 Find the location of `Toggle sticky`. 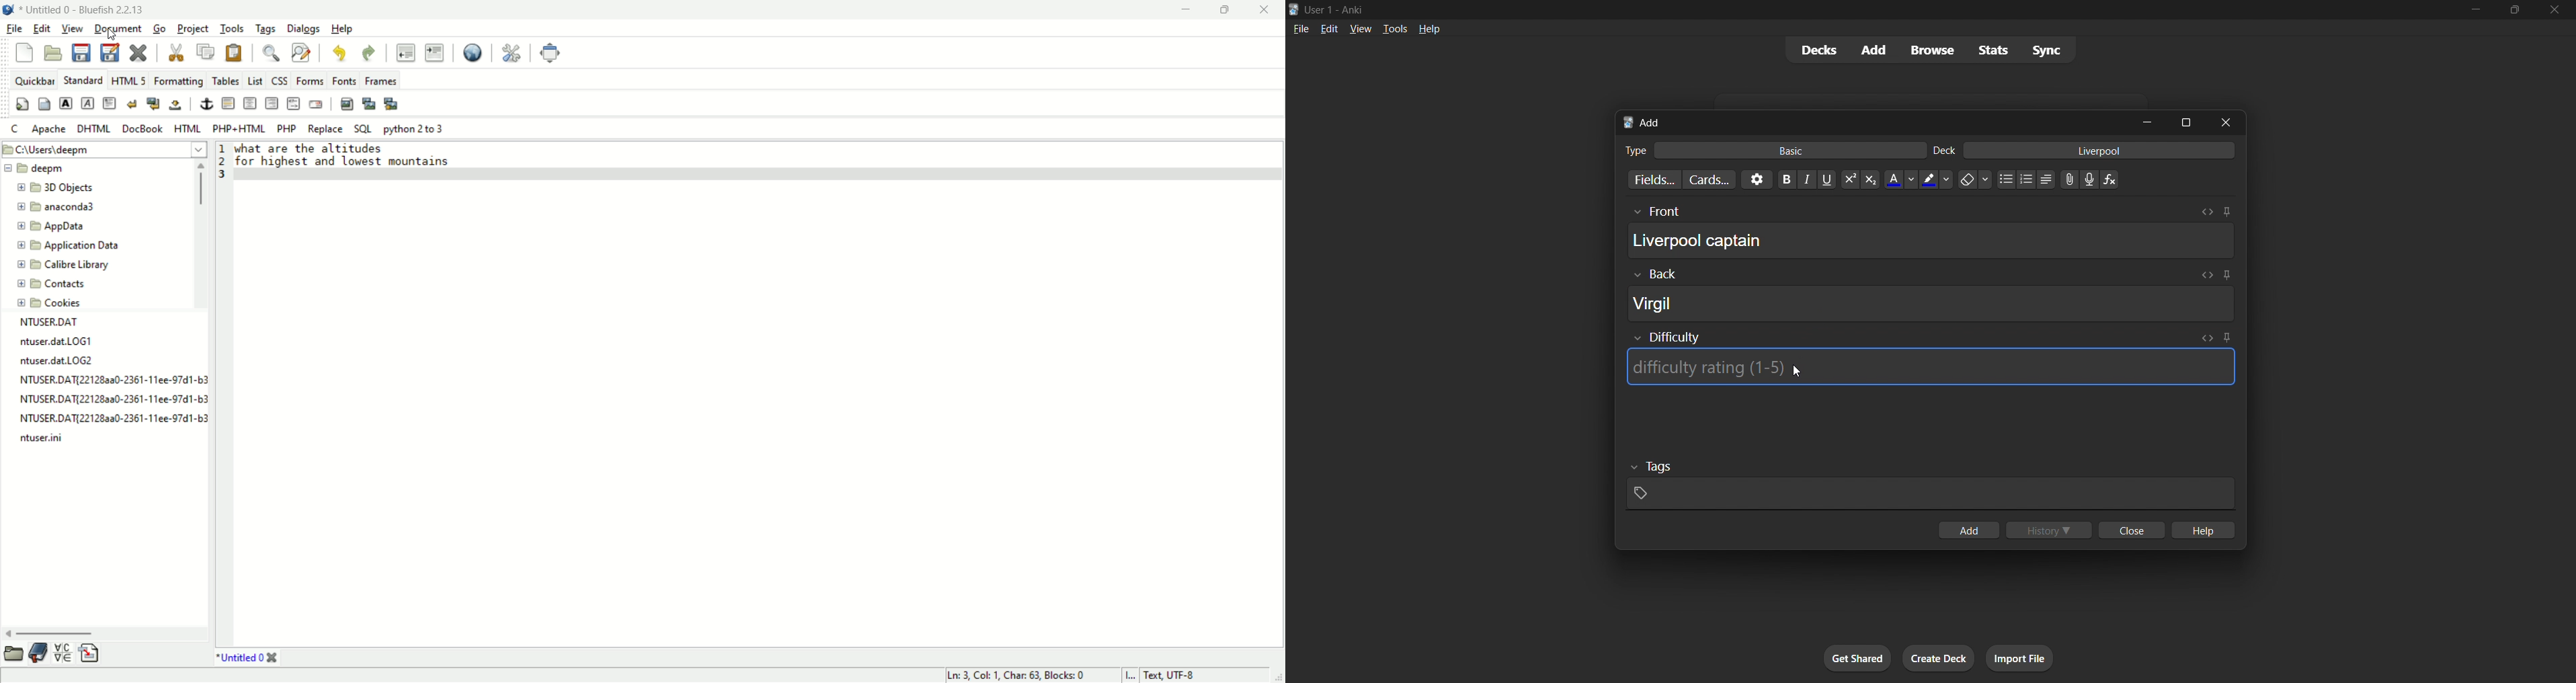

Toggle sticky is located at coordinates (2224, 276).